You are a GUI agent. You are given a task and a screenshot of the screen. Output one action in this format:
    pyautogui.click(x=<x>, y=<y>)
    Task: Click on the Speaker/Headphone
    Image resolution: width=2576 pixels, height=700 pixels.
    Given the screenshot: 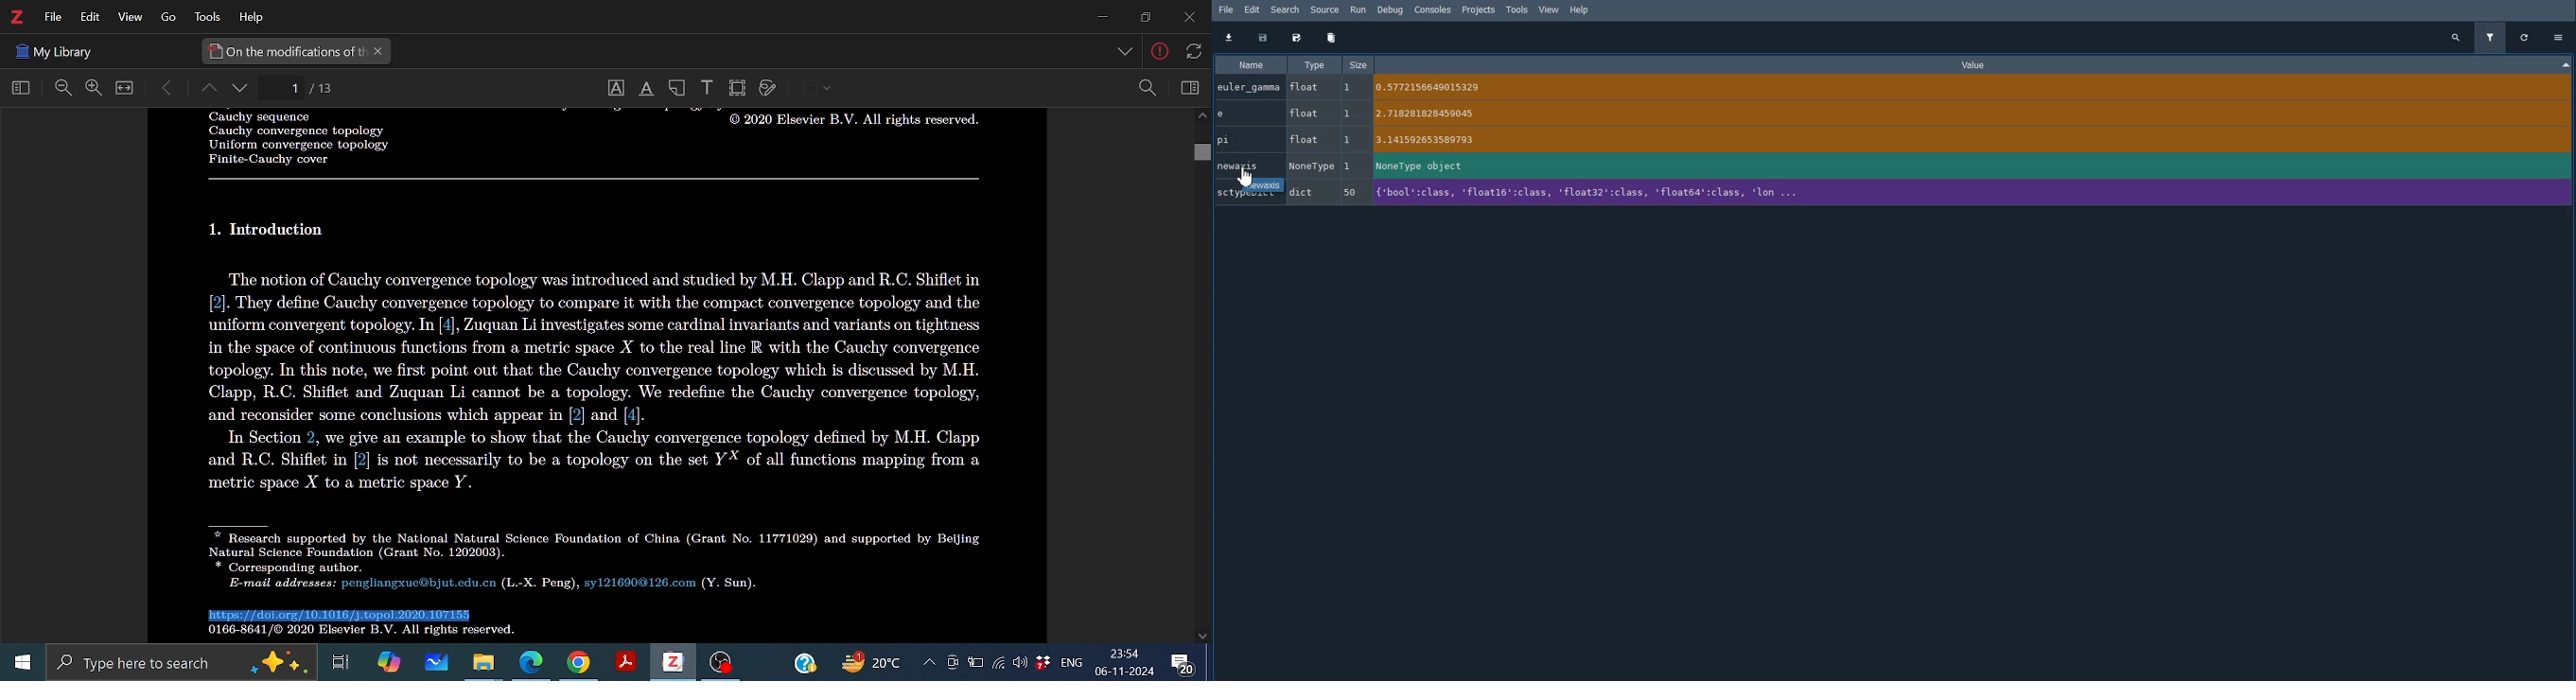 What is the action you would take?
    pyautogui.click(x=1021, y=662)
    